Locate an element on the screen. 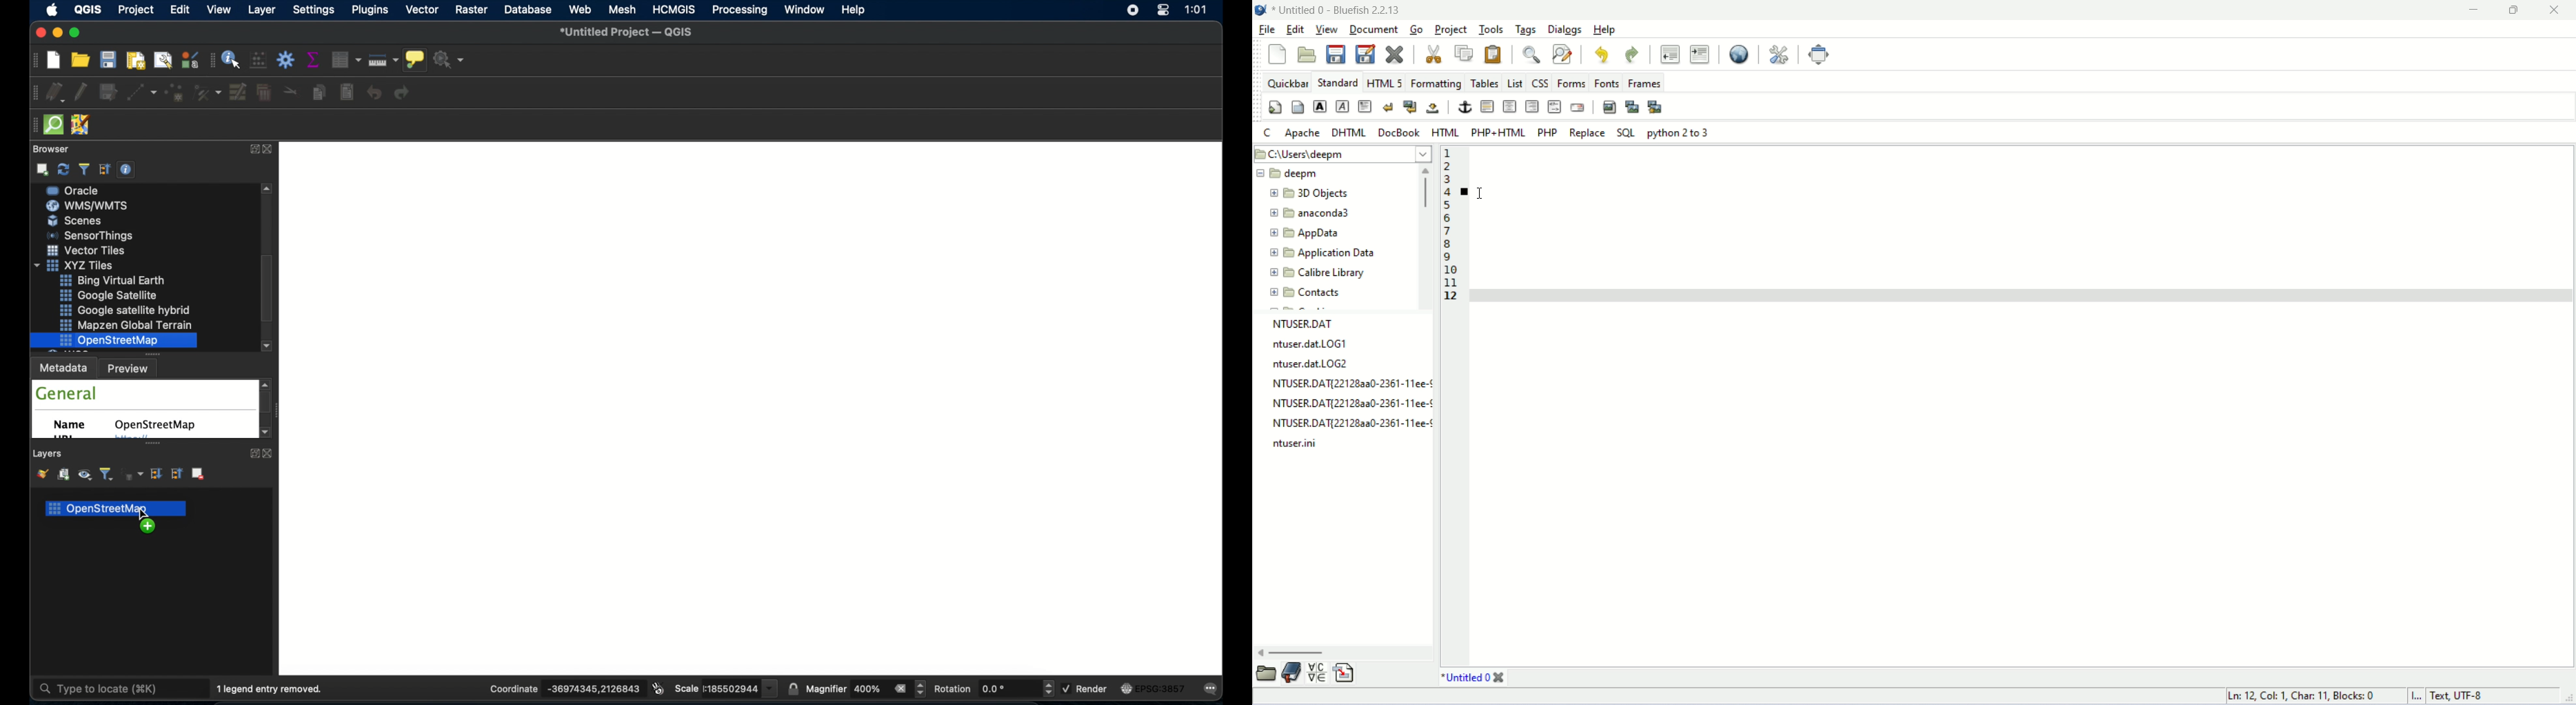  documentation is located at coordinates (1290, 672).